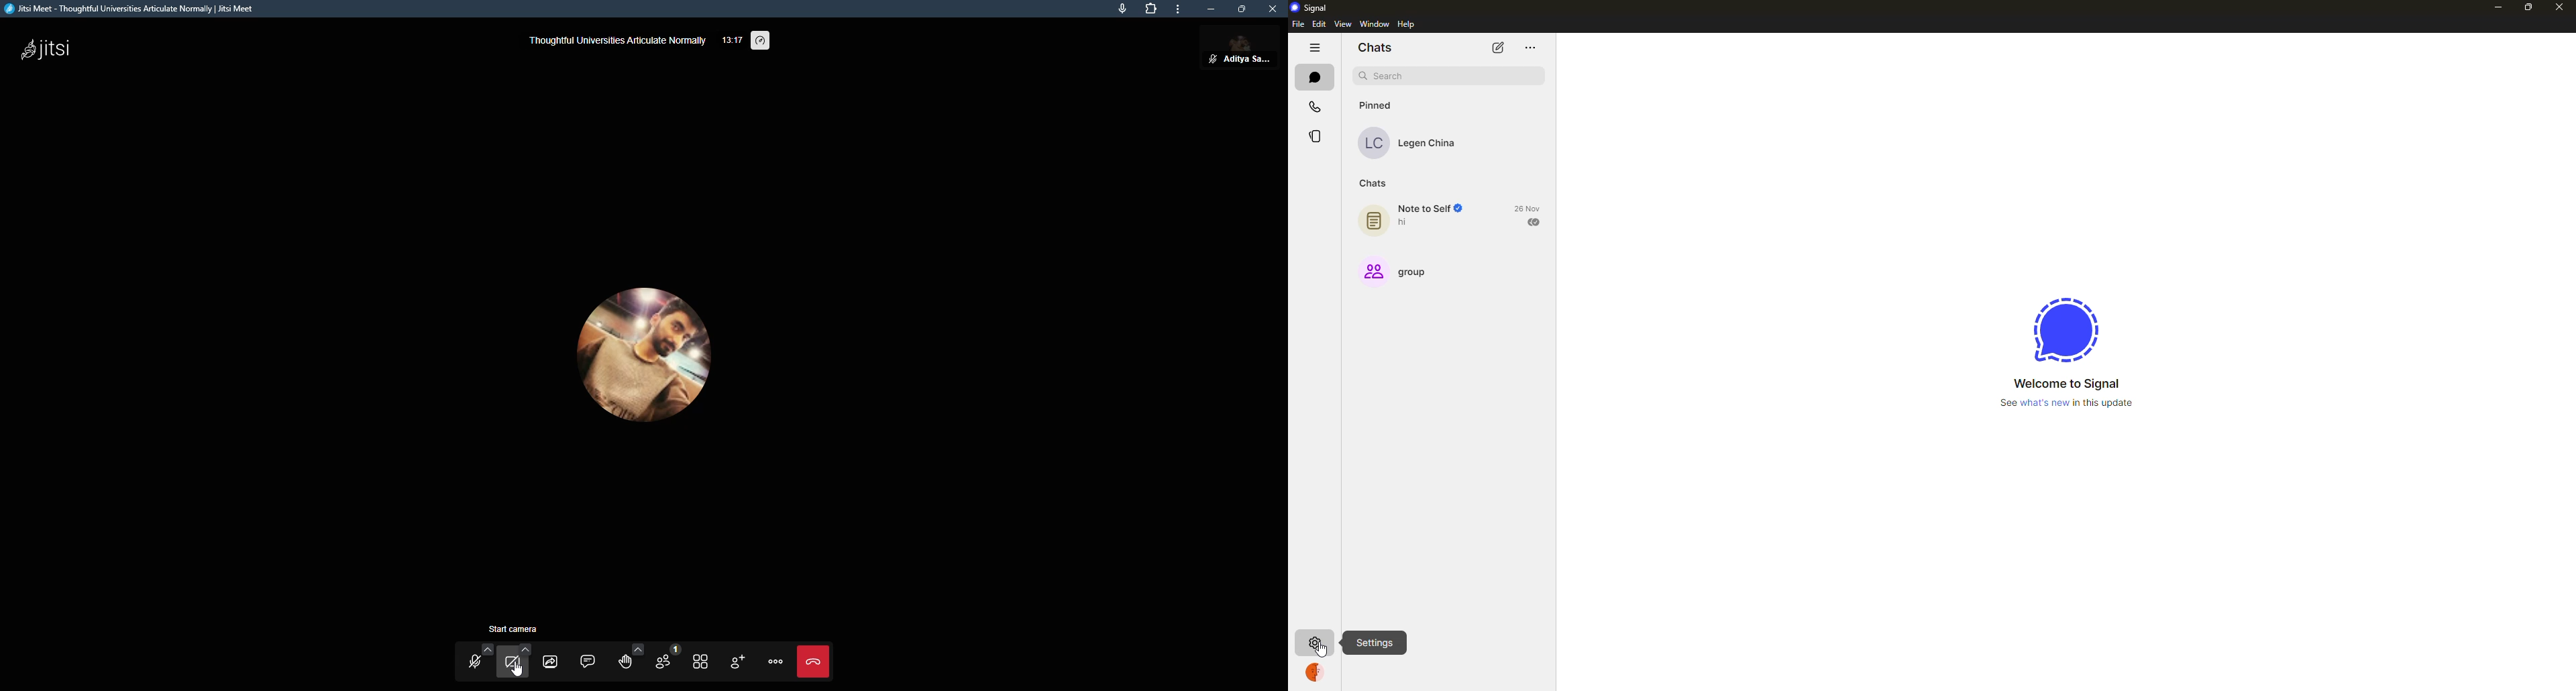 The image size is (2576, 700). What do you see at coordinates (513, 628) in the screenshot?
I see `start camera` at bounding box center [513, 628].